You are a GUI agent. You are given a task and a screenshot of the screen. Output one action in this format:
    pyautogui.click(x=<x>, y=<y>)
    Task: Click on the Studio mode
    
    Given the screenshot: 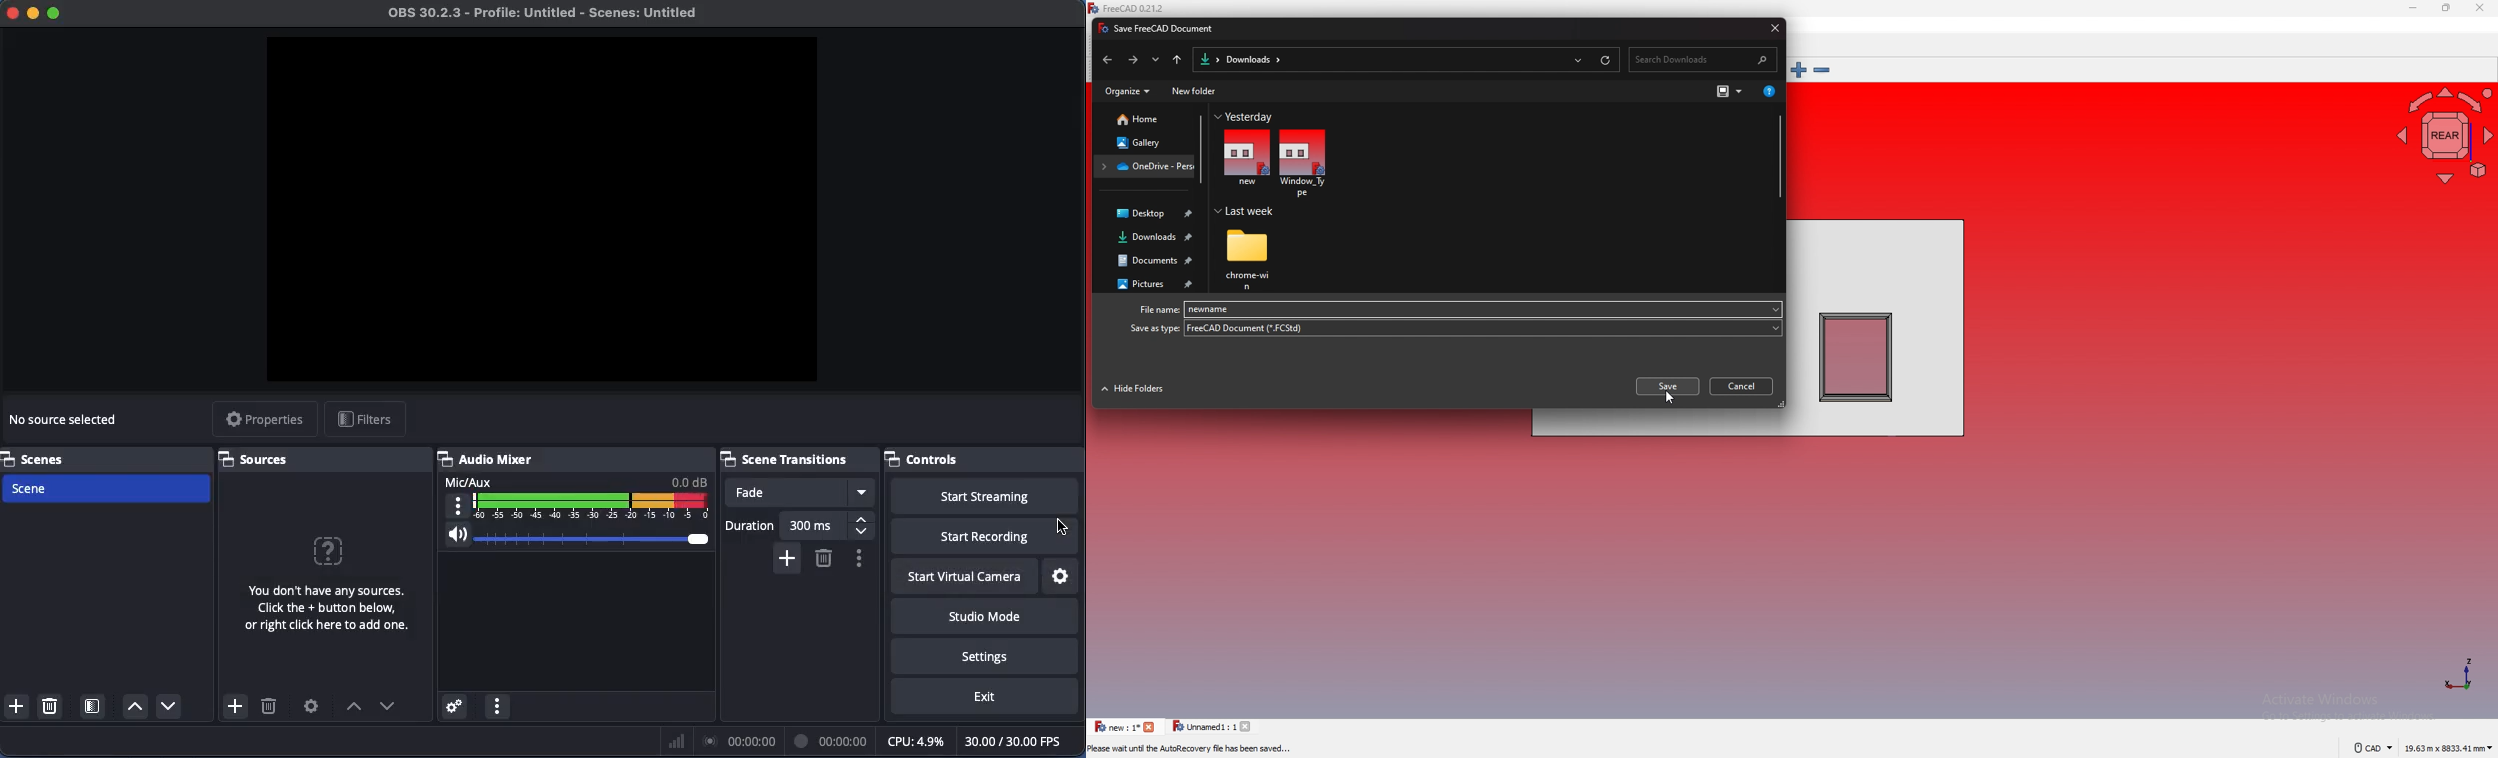 What is the action you would take?
    pyautogui.click(x=981, y=616)
    